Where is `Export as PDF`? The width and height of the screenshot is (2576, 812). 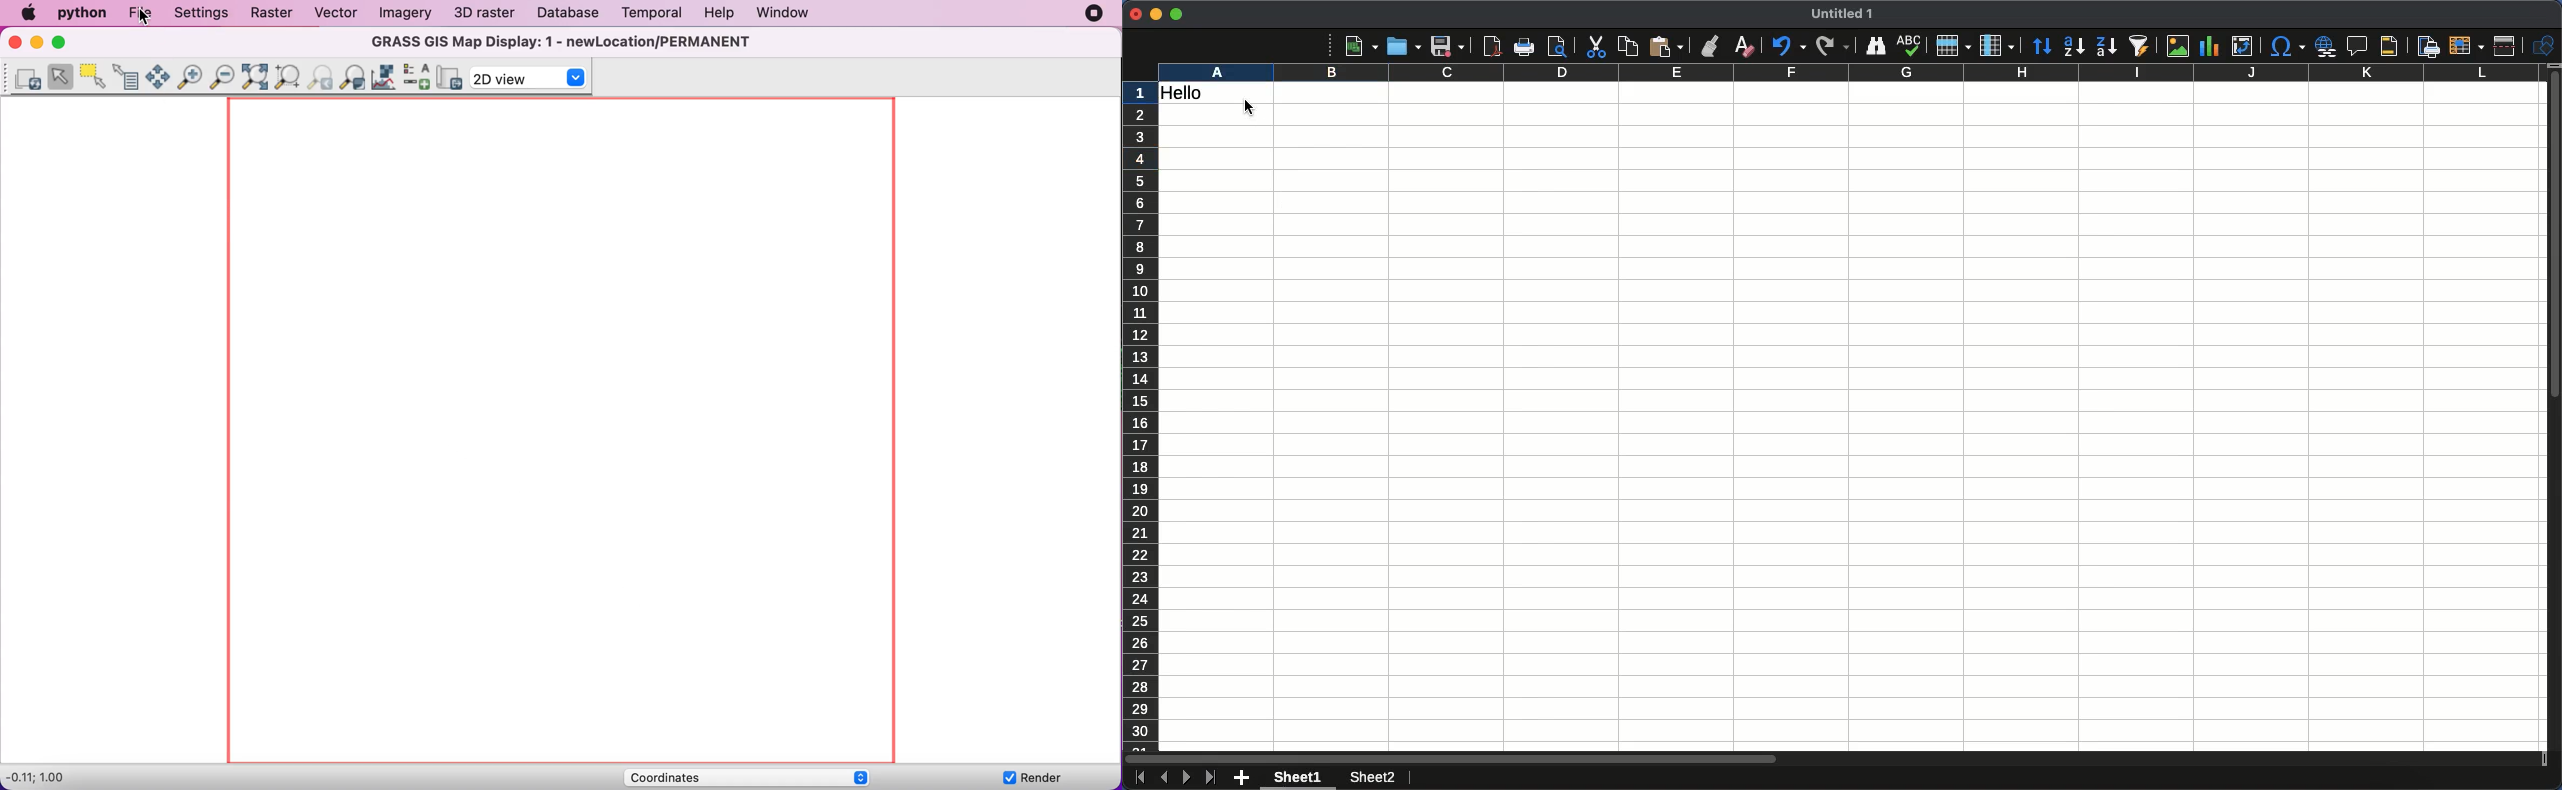 Export as PDF is located at coordinates (1491, 46).